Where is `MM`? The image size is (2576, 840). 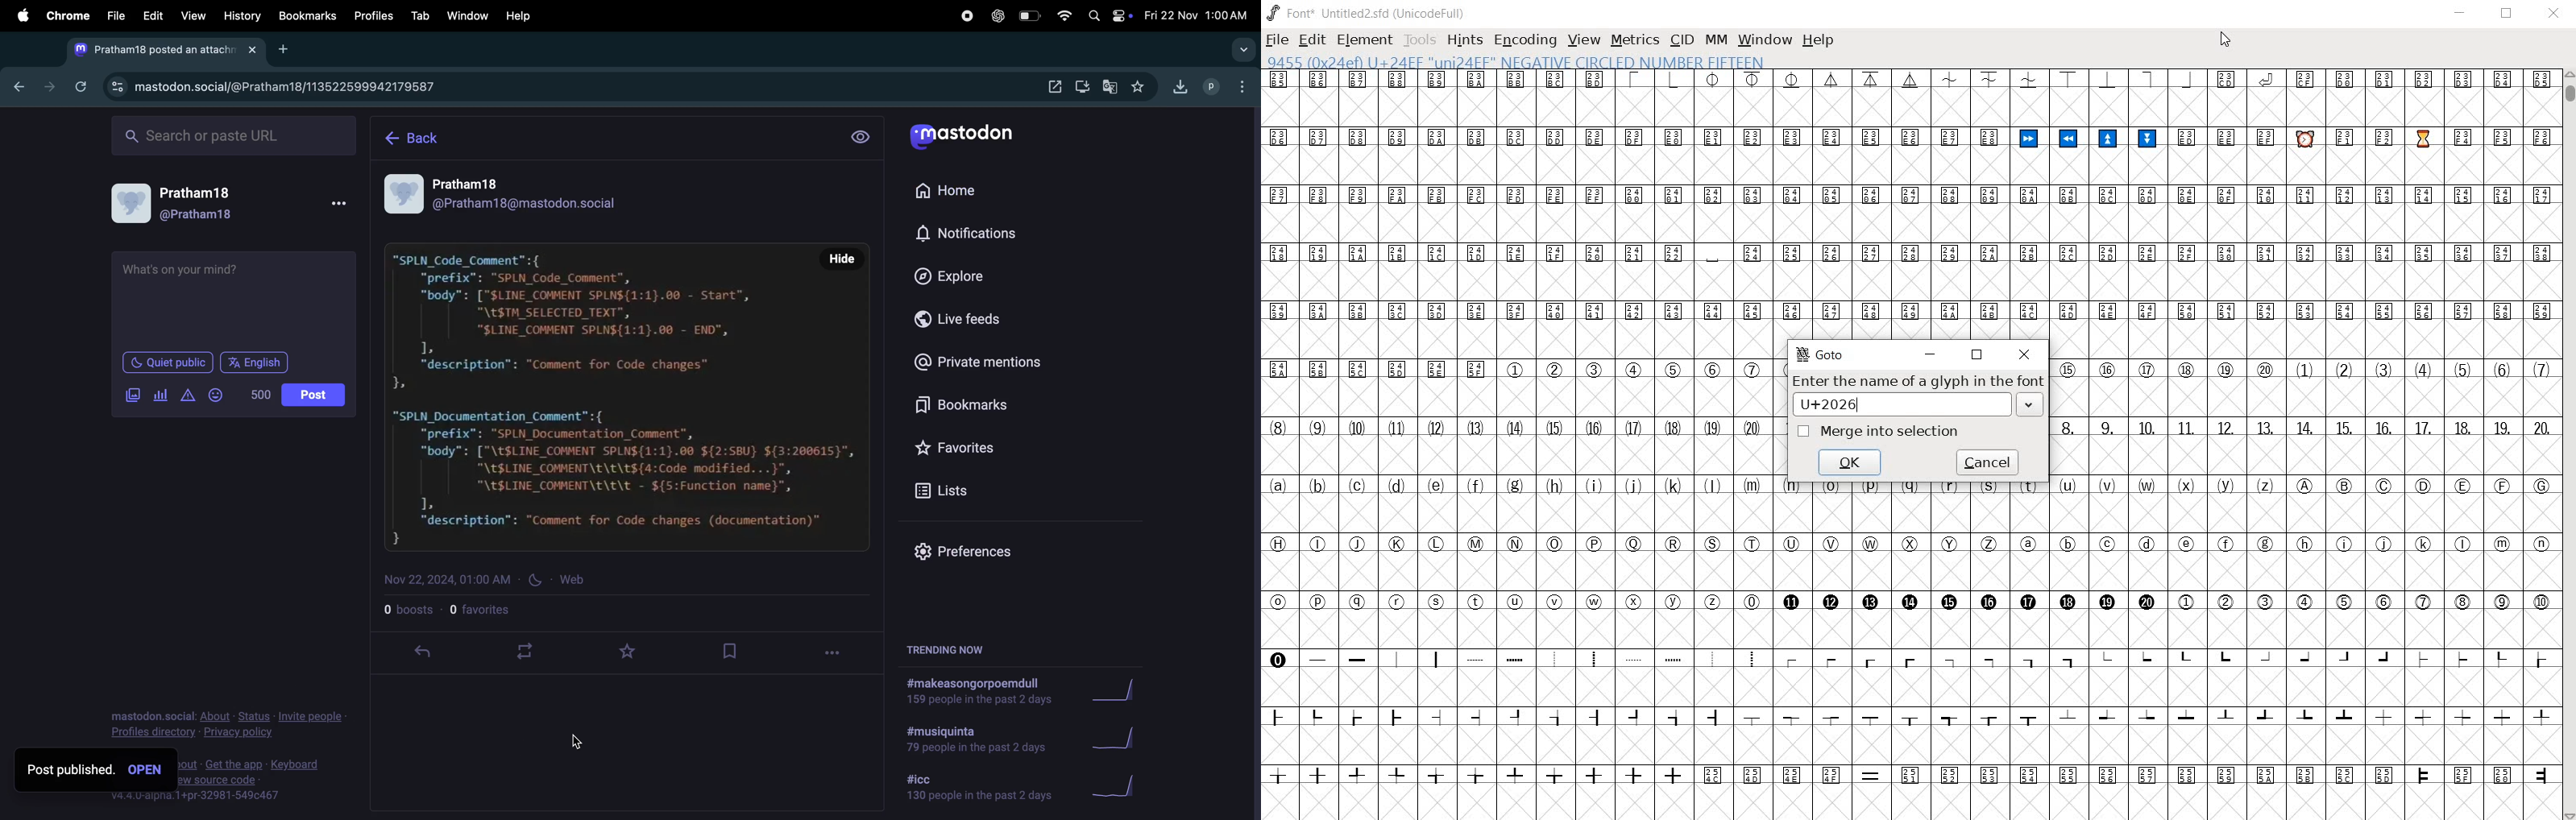
MM is located at coordinates (1715, 38).